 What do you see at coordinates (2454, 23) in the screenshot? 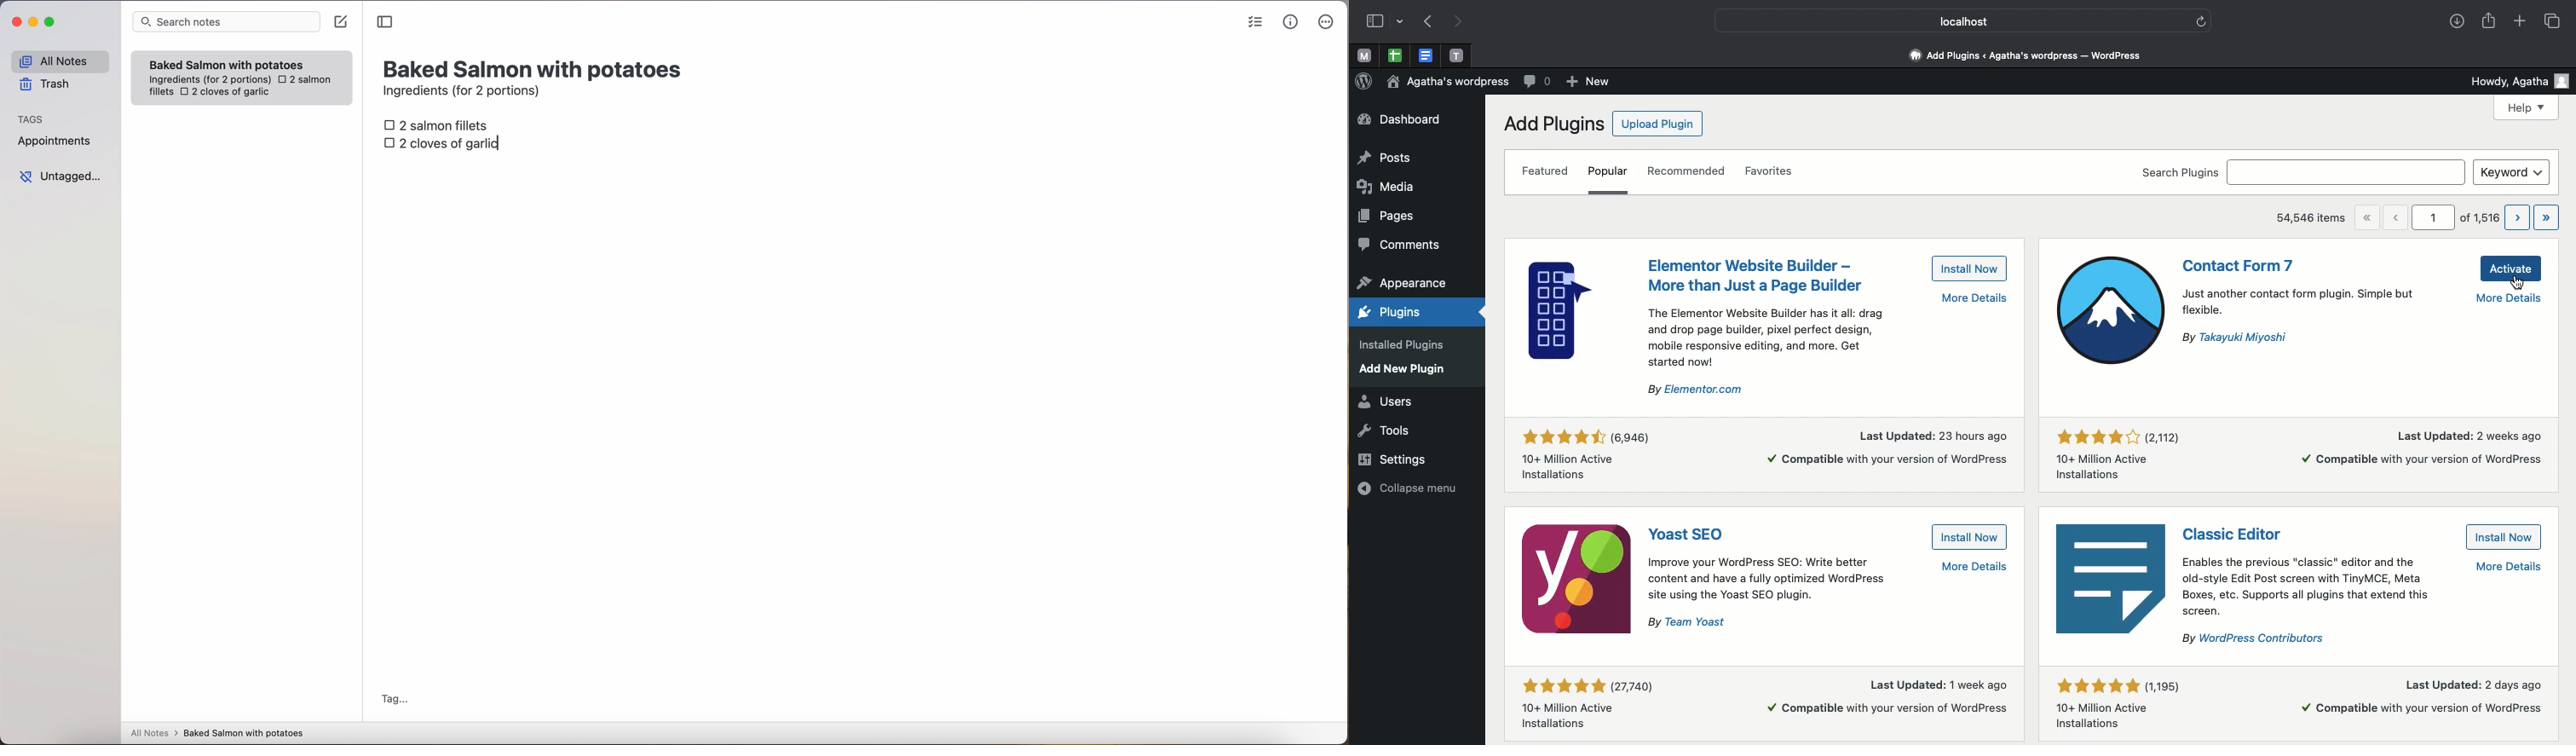
I see `Downloads` at bounding box center [2454, 23].